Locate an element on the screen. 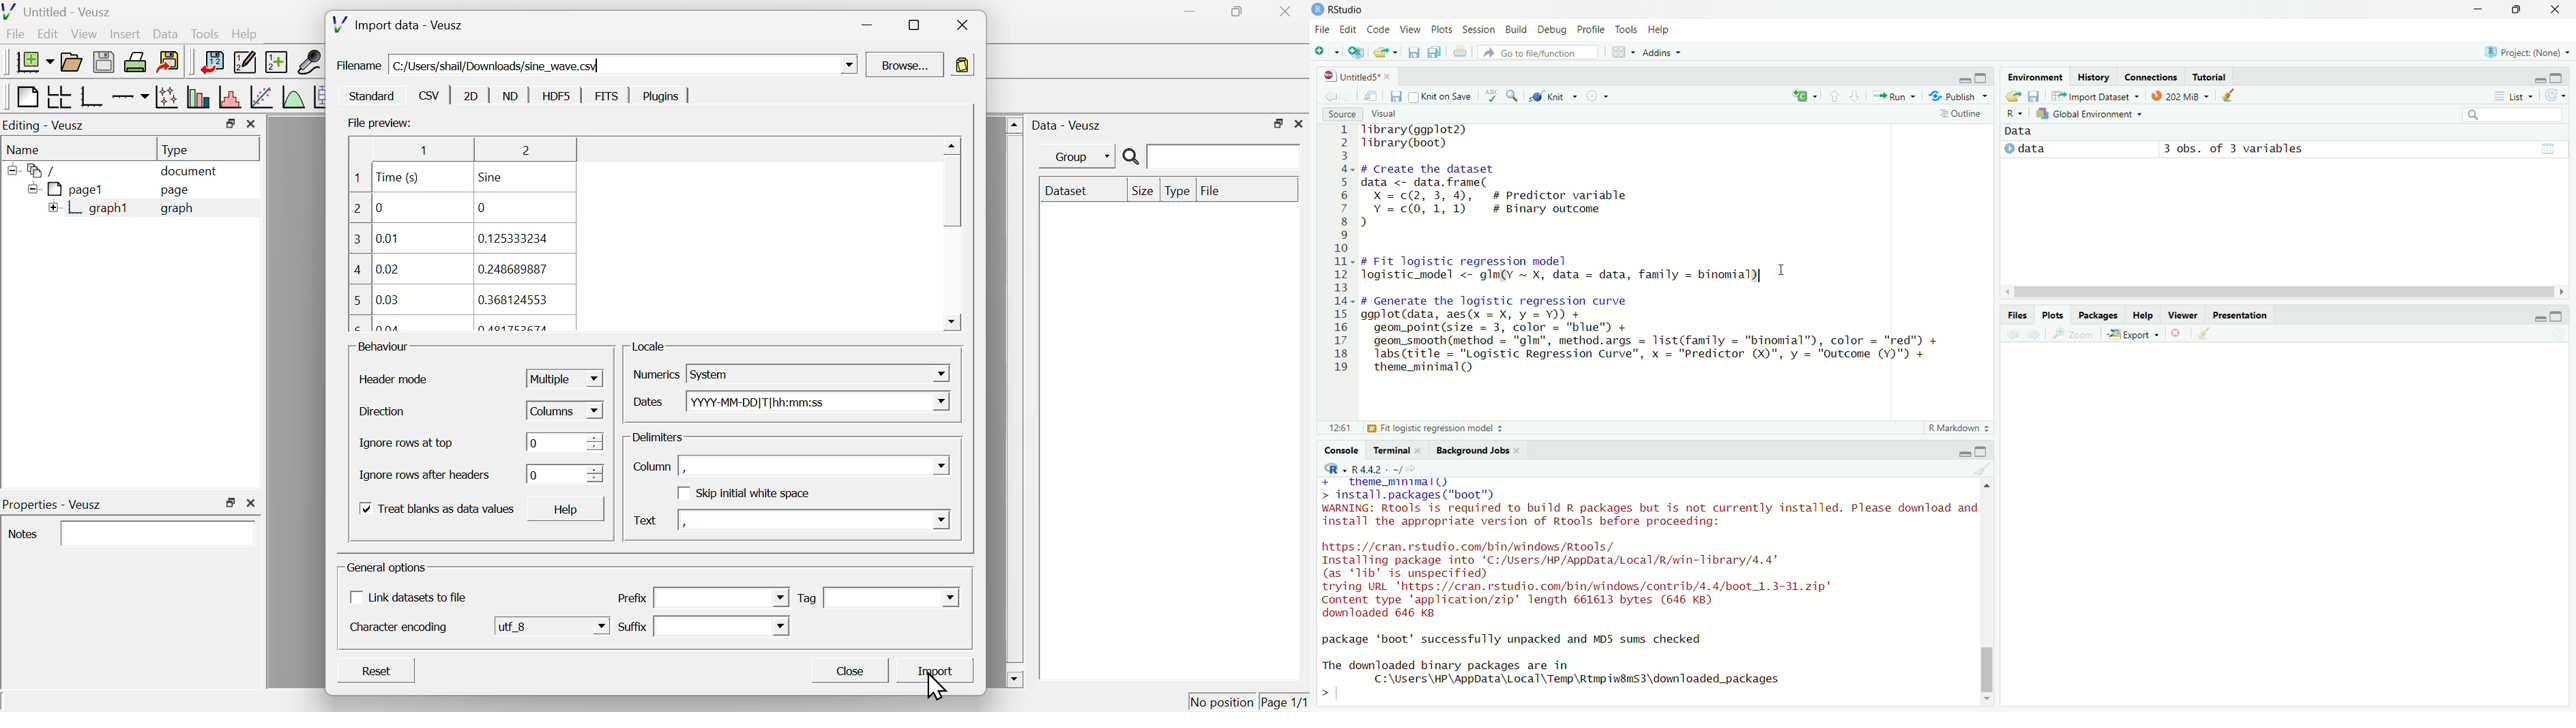 This screenshot has width=2576, height=728. RStudio is located at coordinates (1338, 10).